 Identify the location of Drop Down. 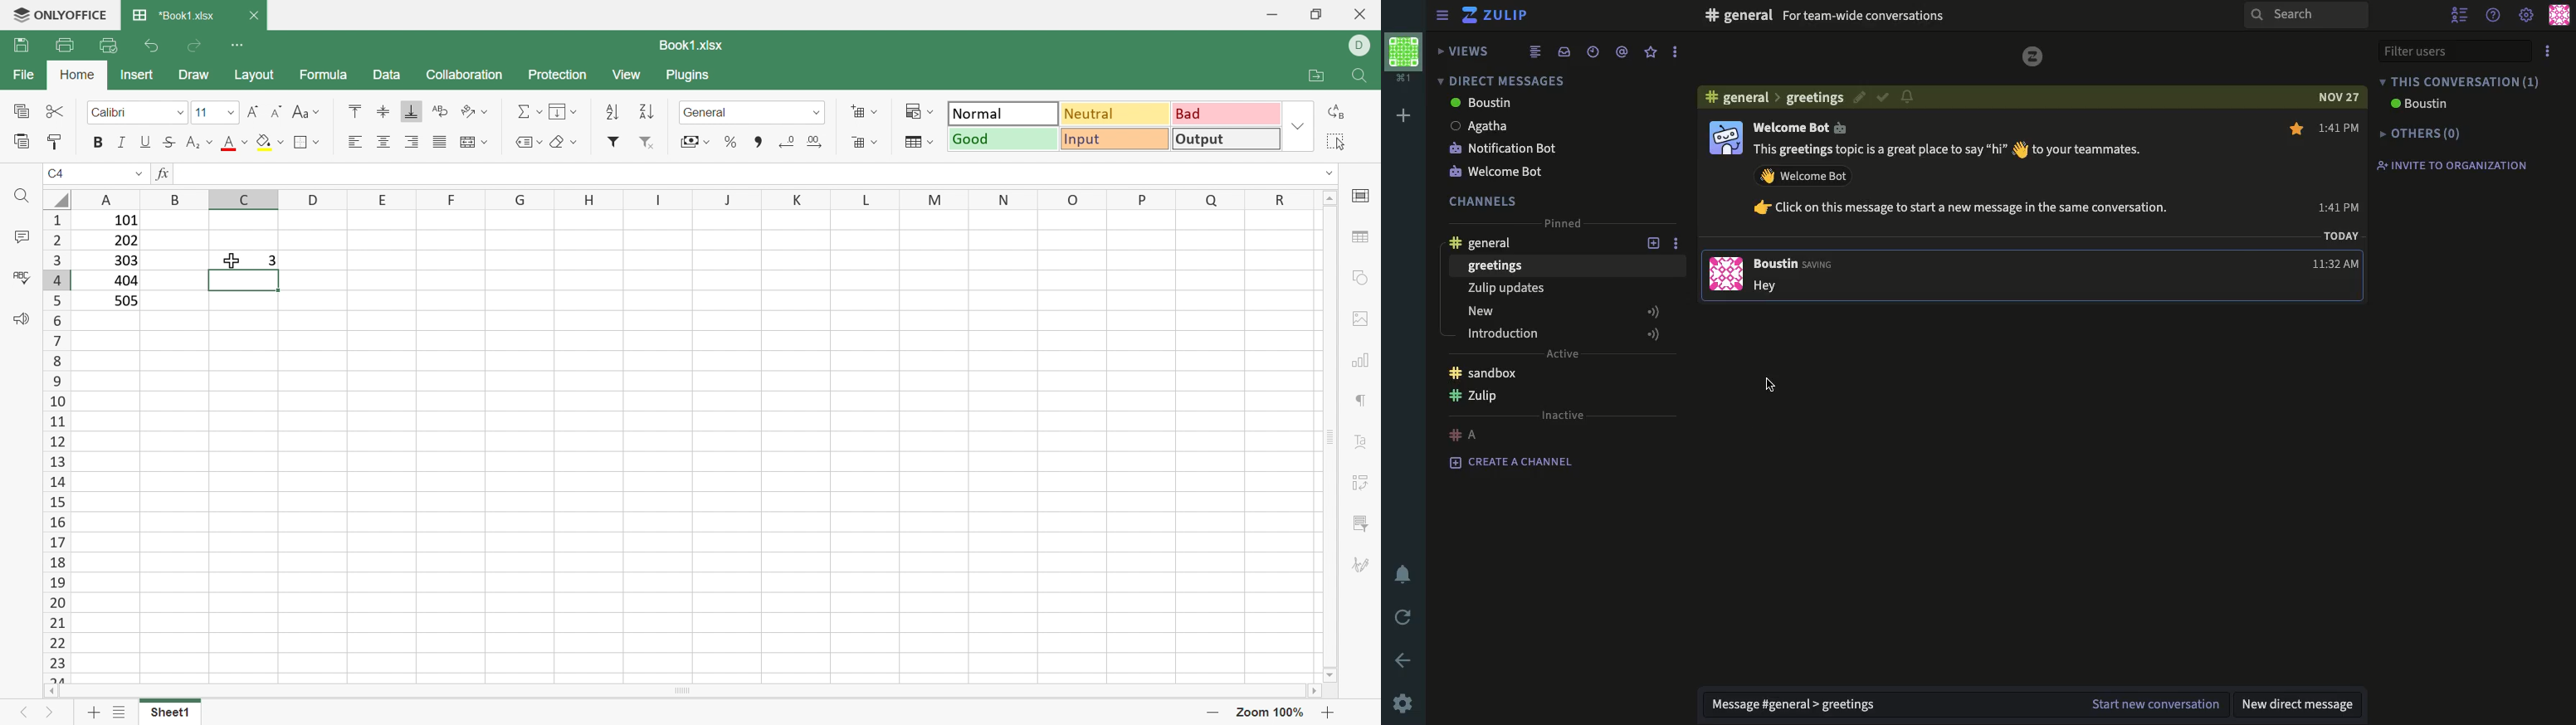
(183, 114).